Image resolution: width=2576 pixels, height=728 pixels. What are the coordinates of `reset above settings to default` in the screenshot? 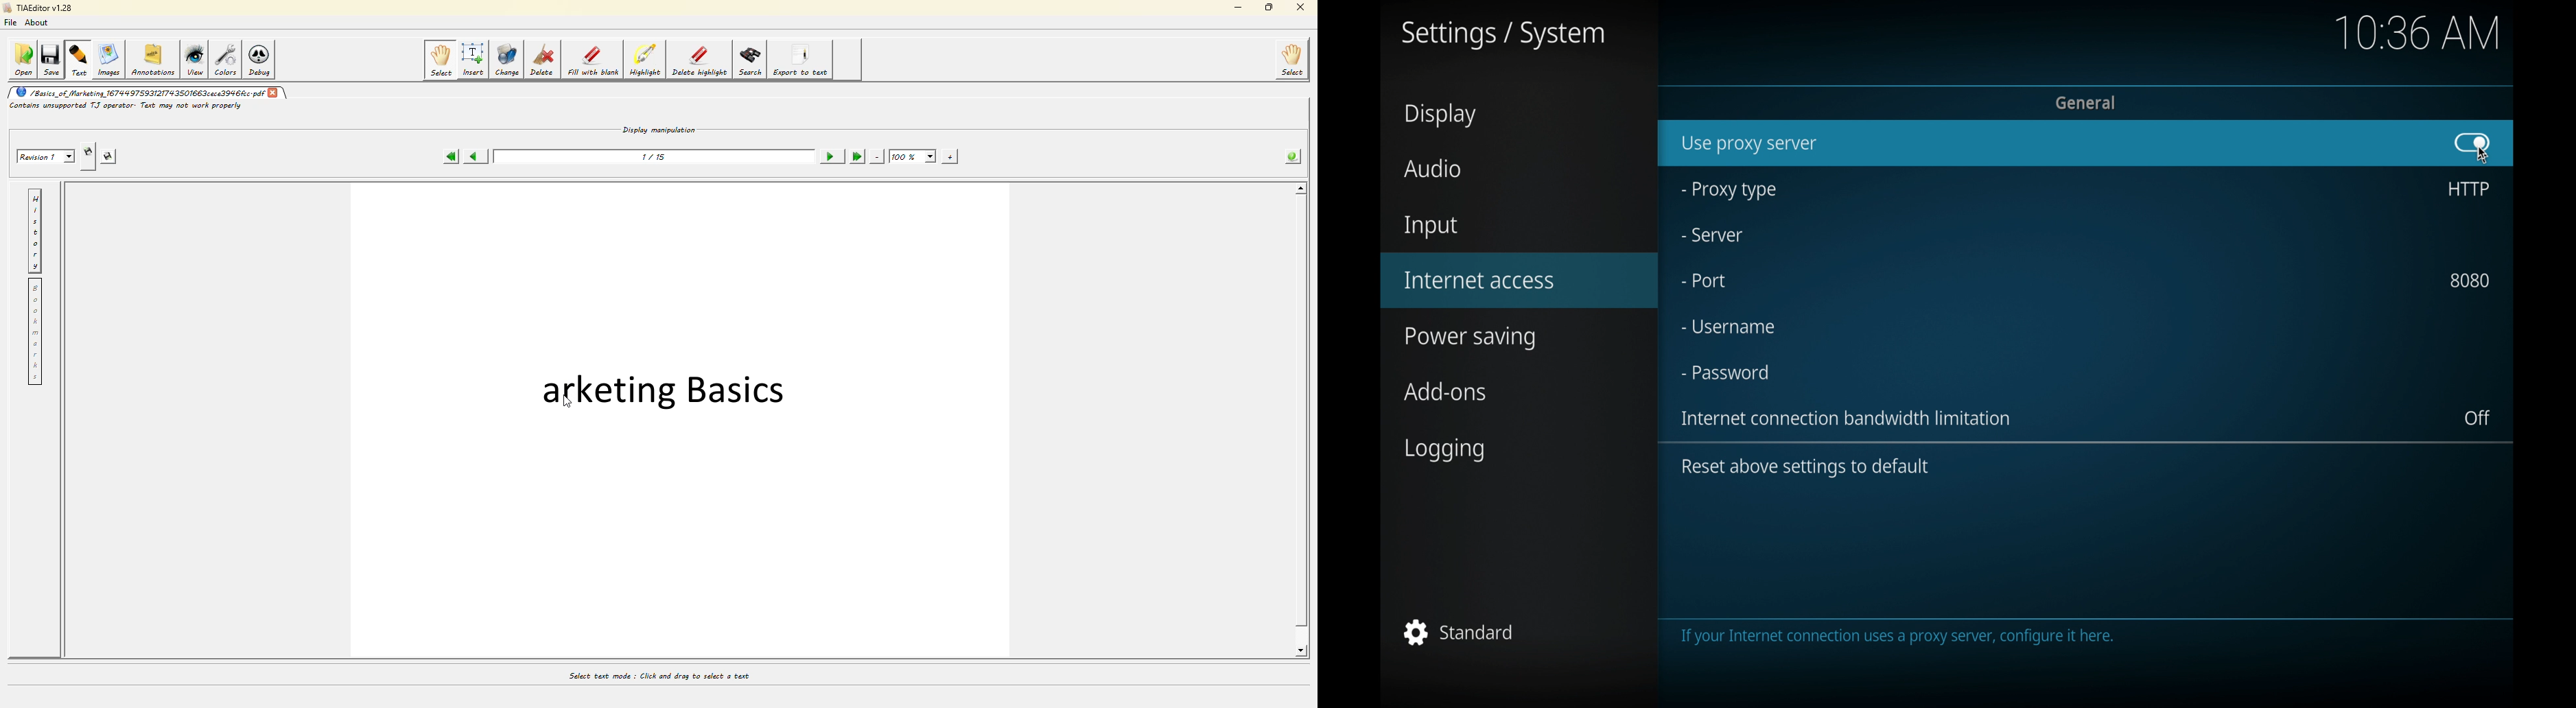 It's located at (1805, 467).